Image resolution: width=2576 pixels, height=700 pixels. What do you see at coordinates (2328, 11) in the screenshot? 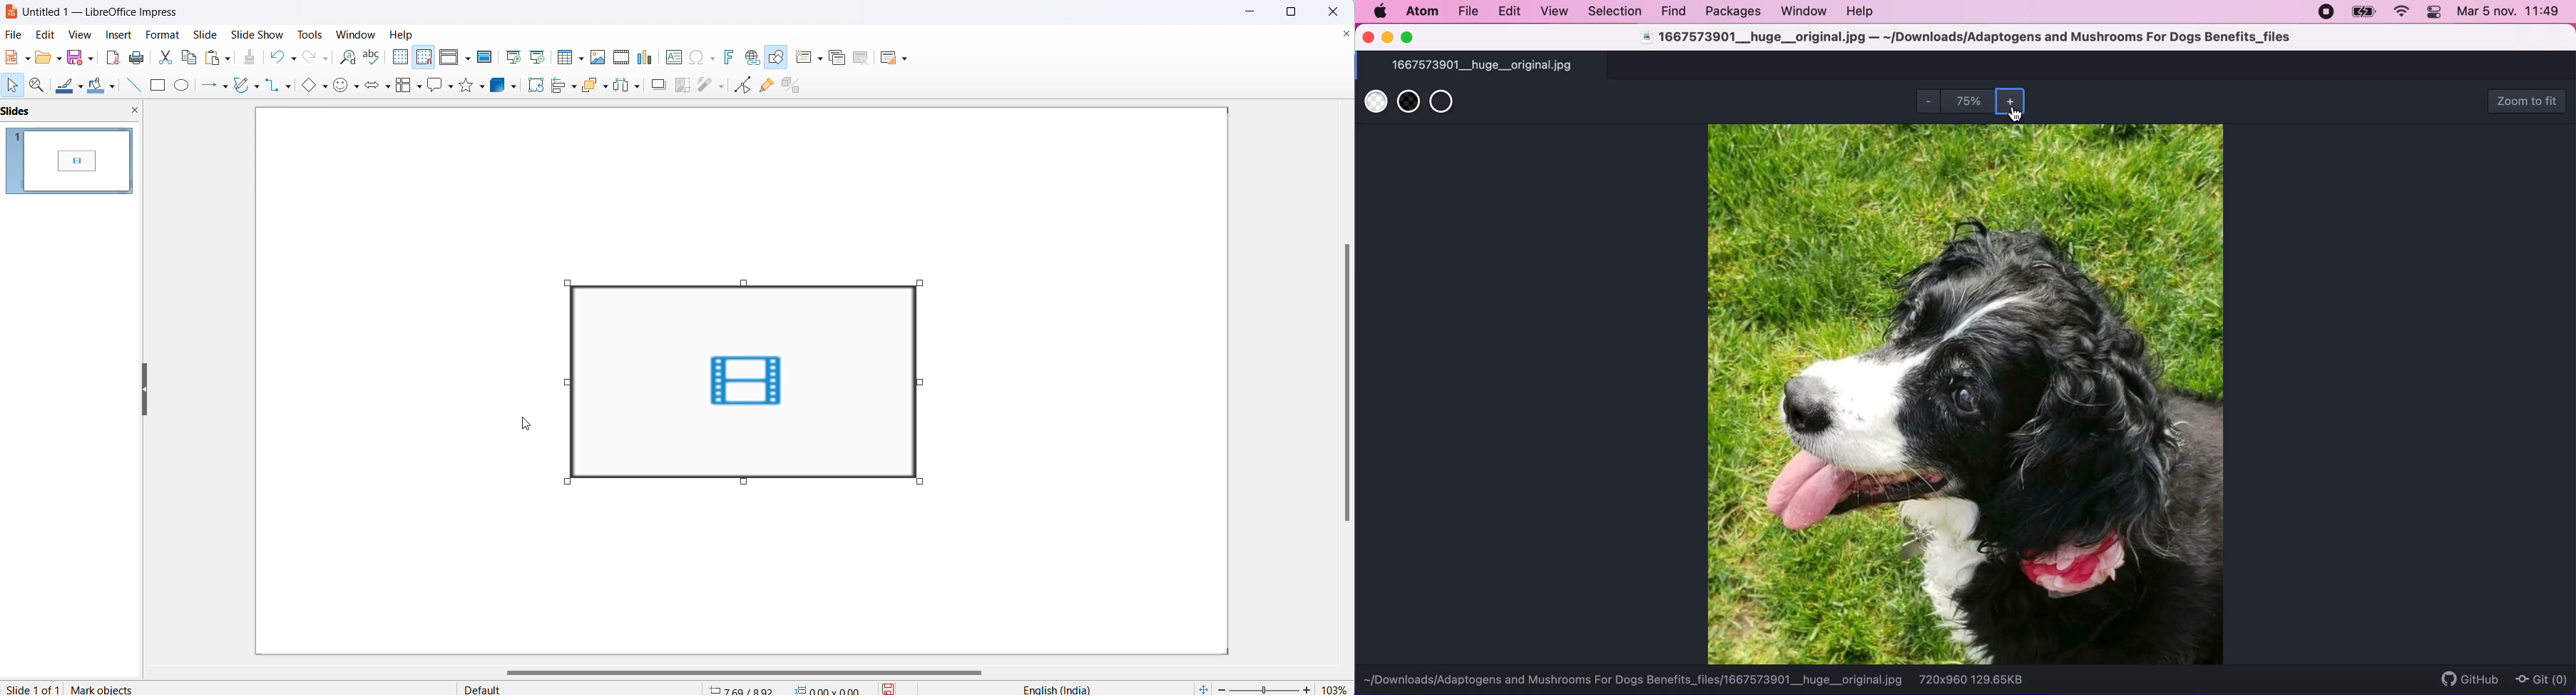
I see `recording stopped` at bounding box center [2328, 11].